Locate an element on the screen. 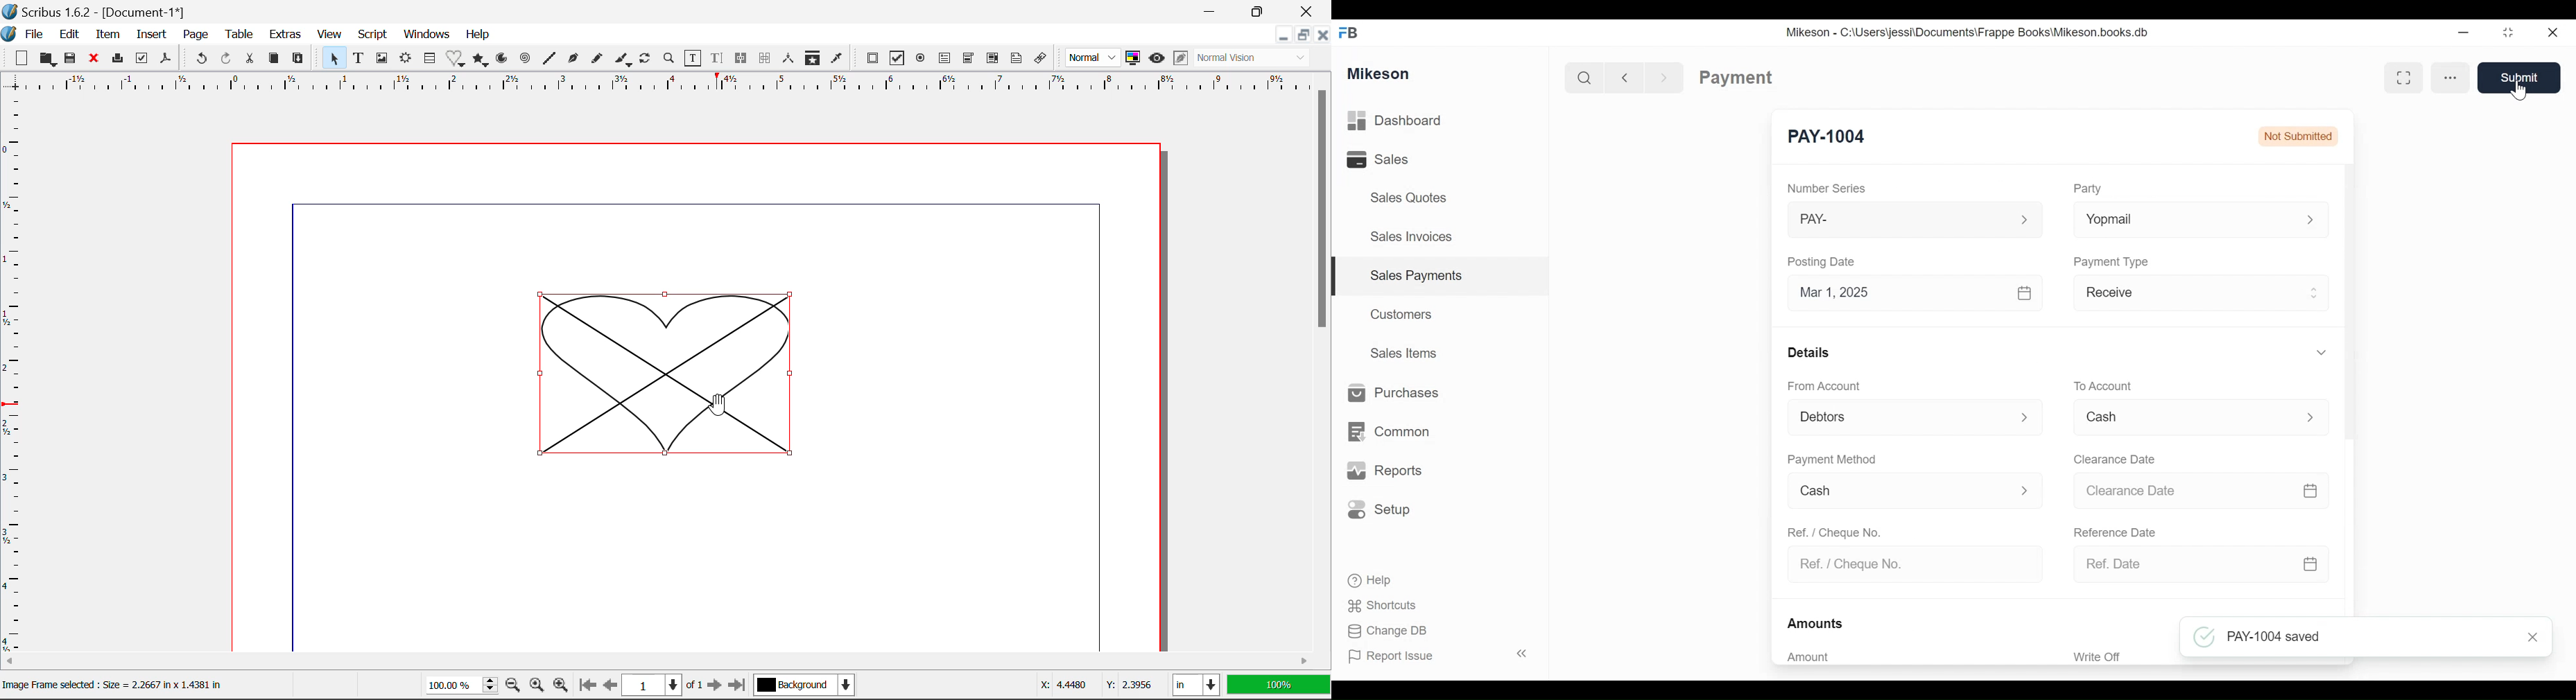  To account is located at coordinates (2113, 384).